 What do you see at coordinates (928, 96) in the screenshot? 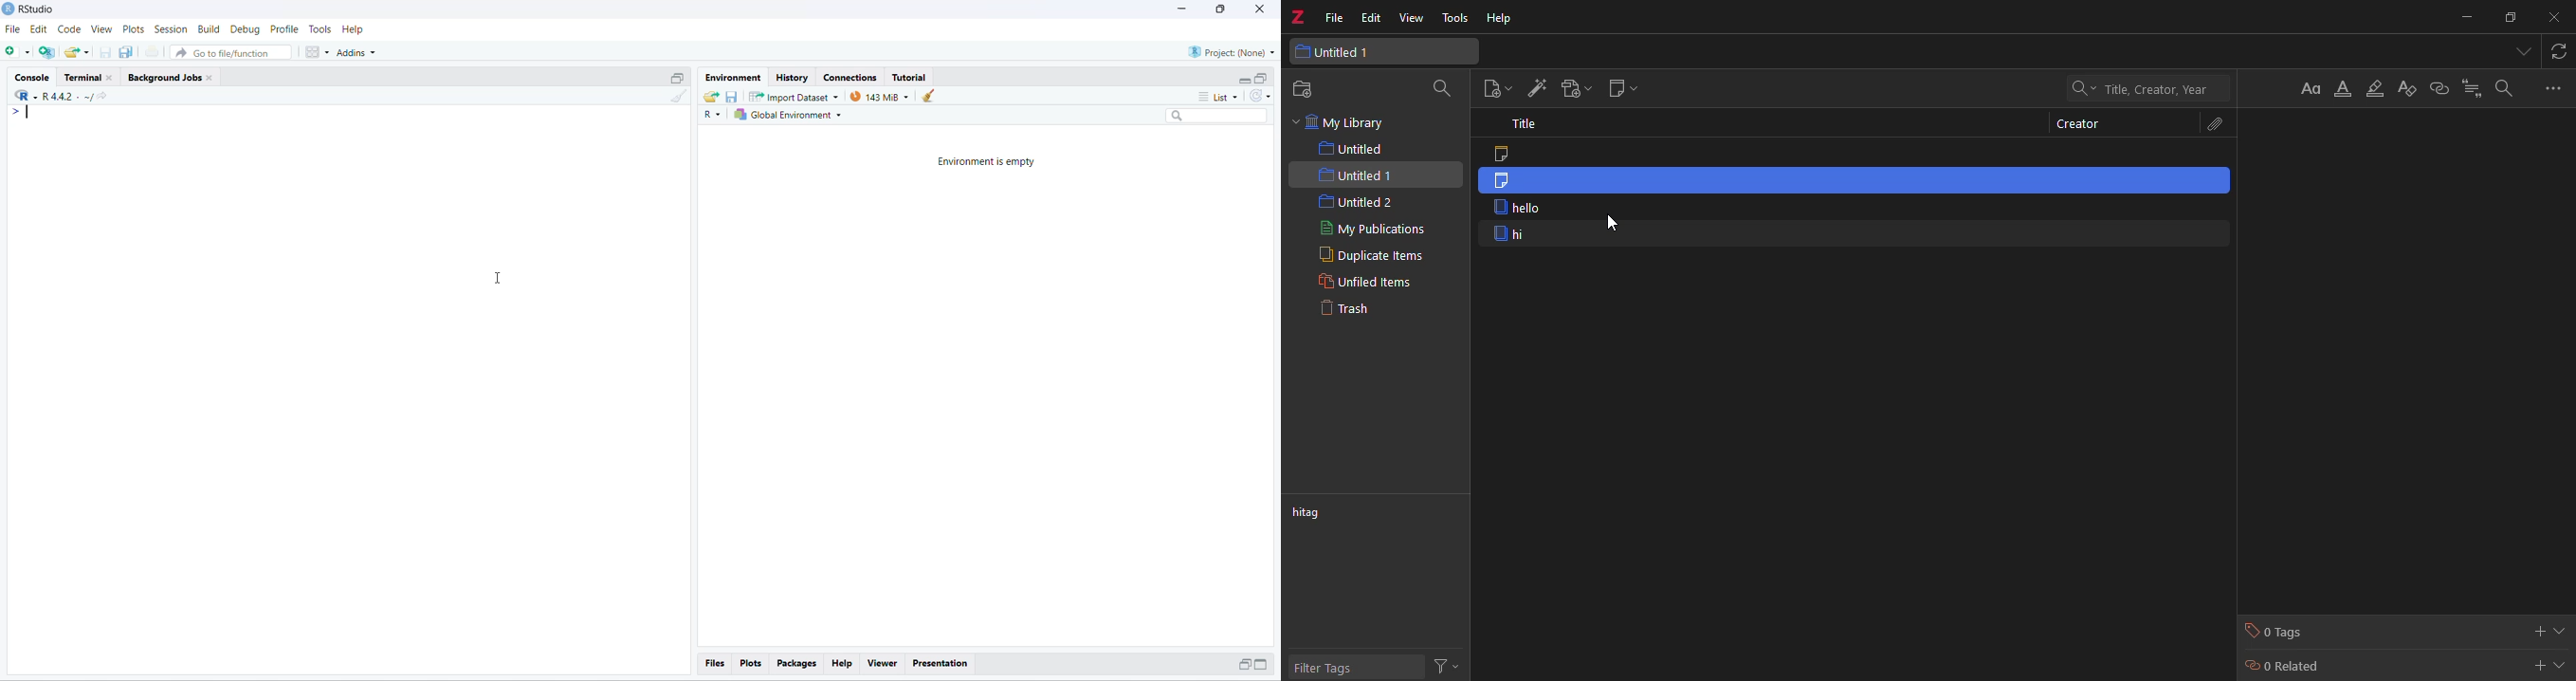
I see `clean` at bounding box center [928, 96].